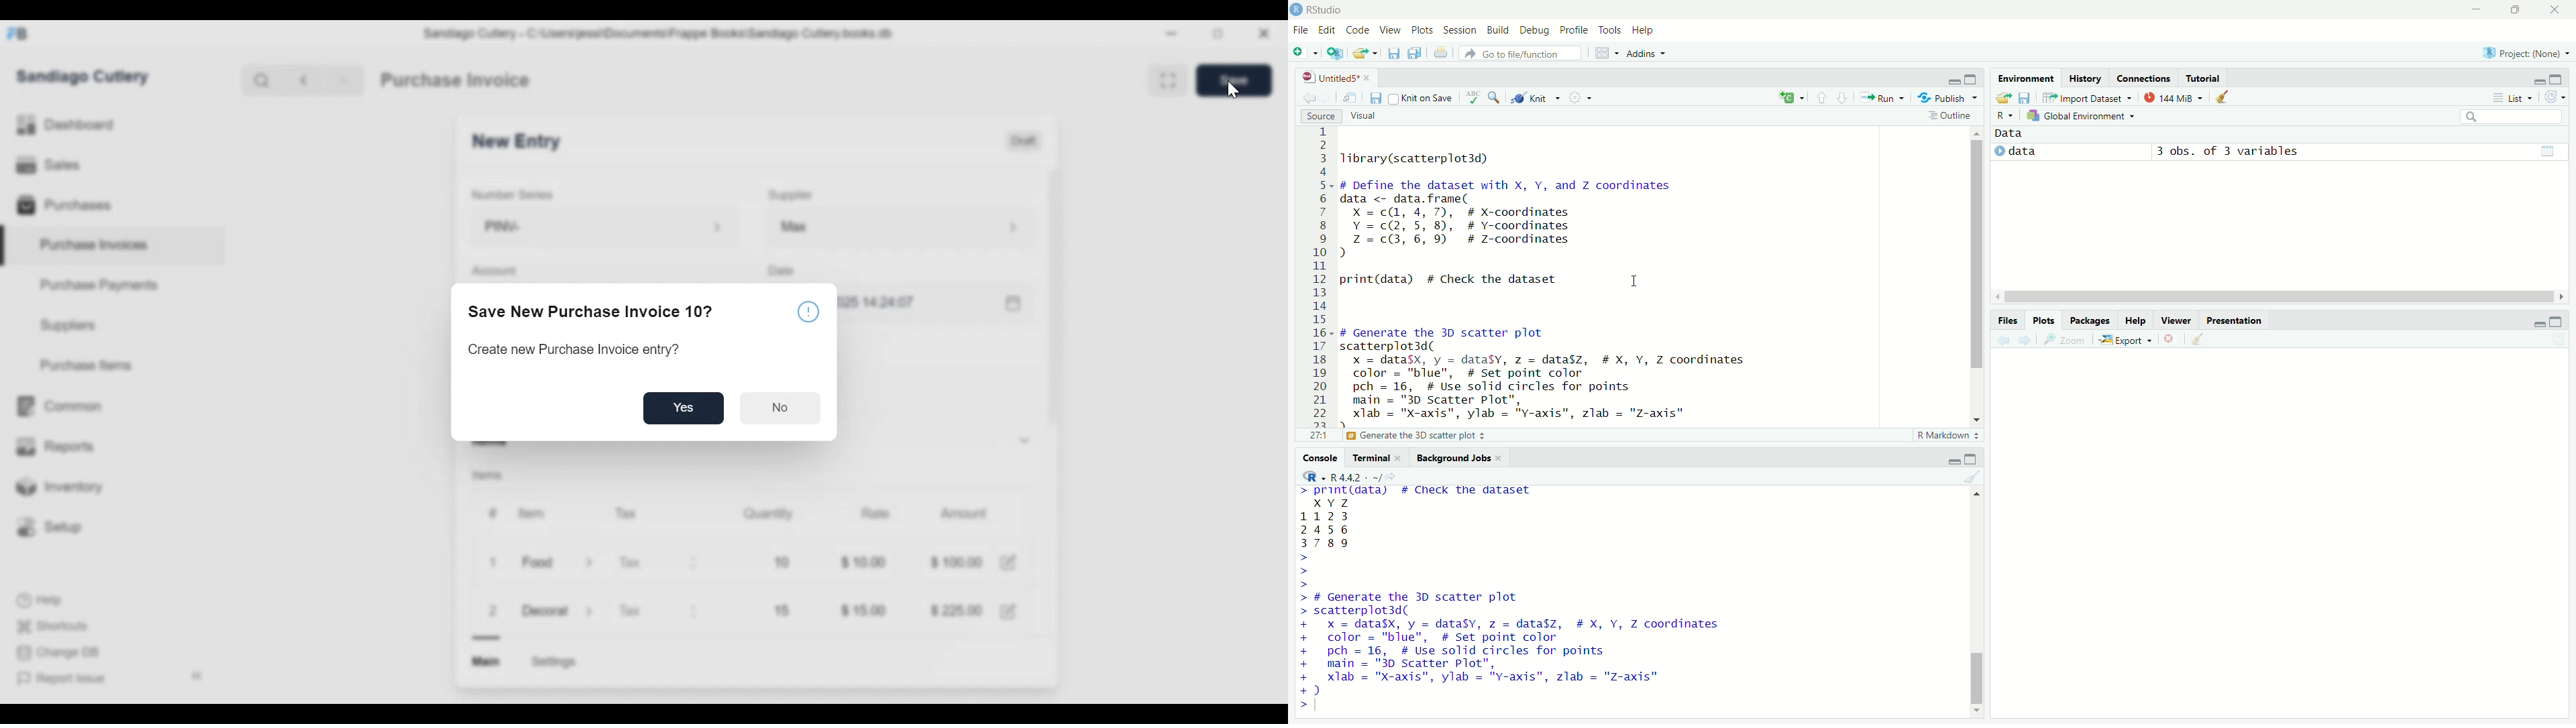  Describe the element at coordinates (1325, 97) in the screenshot. I see `Go forward to the next source location` at that location.